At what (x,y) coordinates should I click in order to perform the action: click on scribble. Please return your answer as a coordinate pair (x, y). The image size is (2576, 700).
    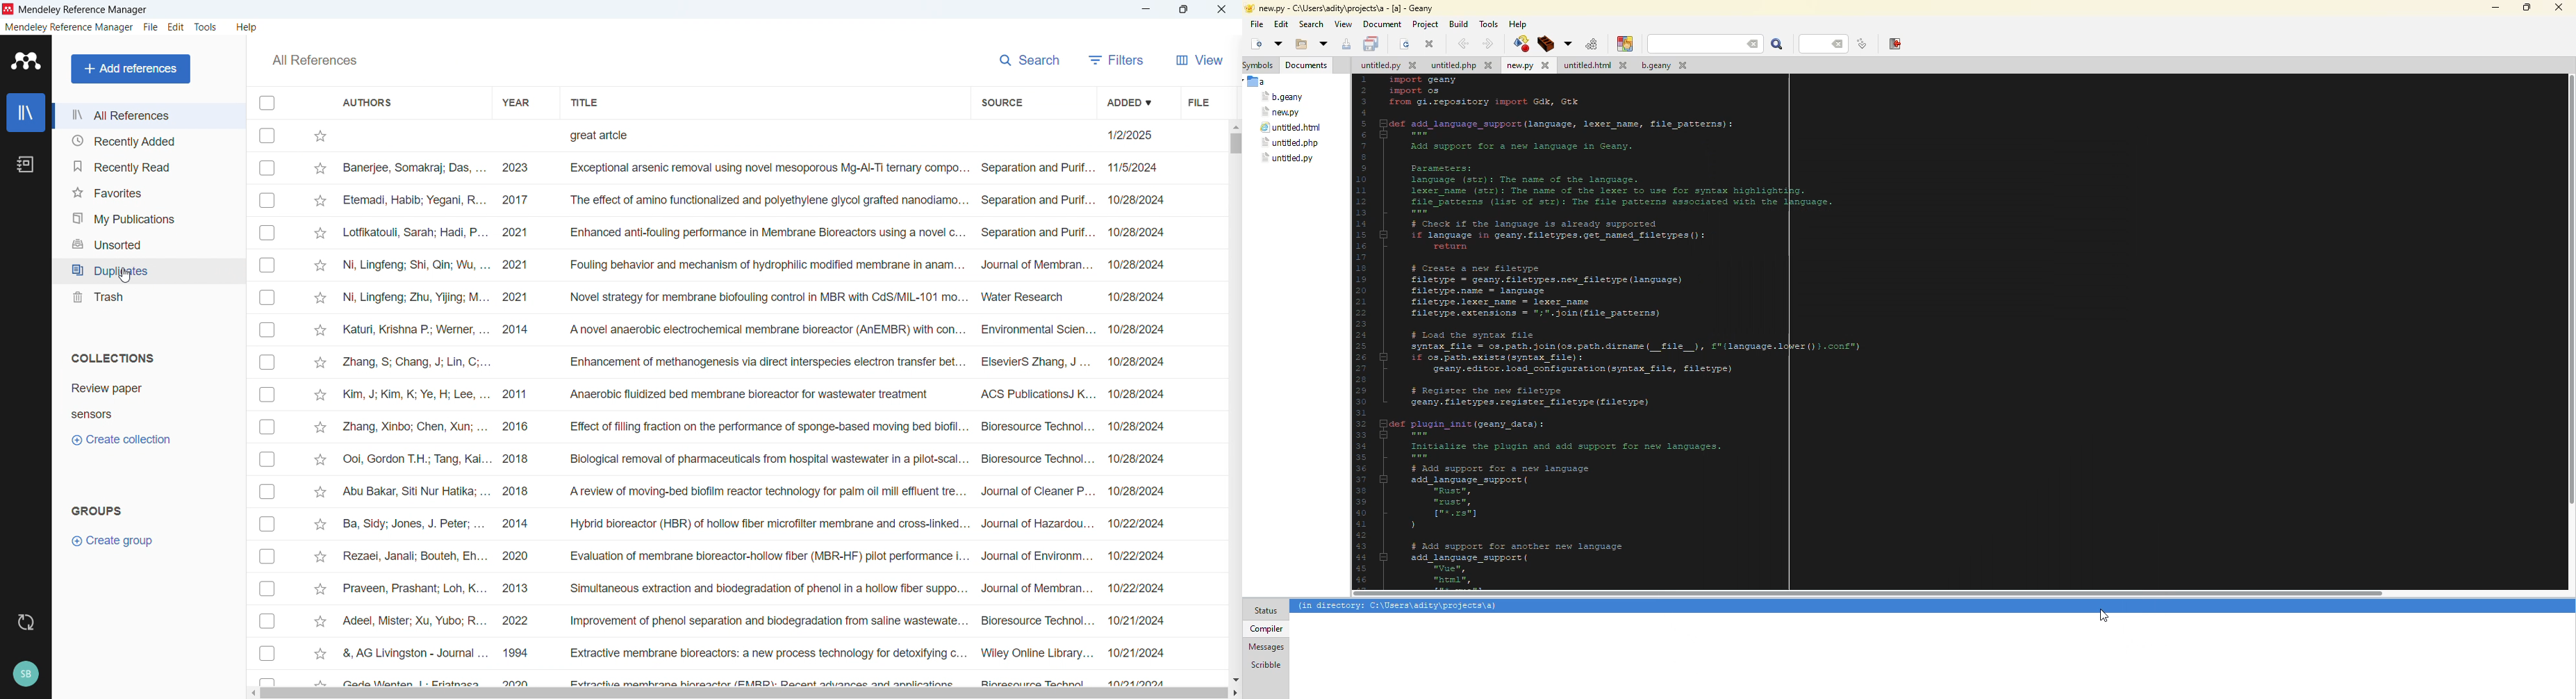
    Looking at the image, I should click on (1264, 664).